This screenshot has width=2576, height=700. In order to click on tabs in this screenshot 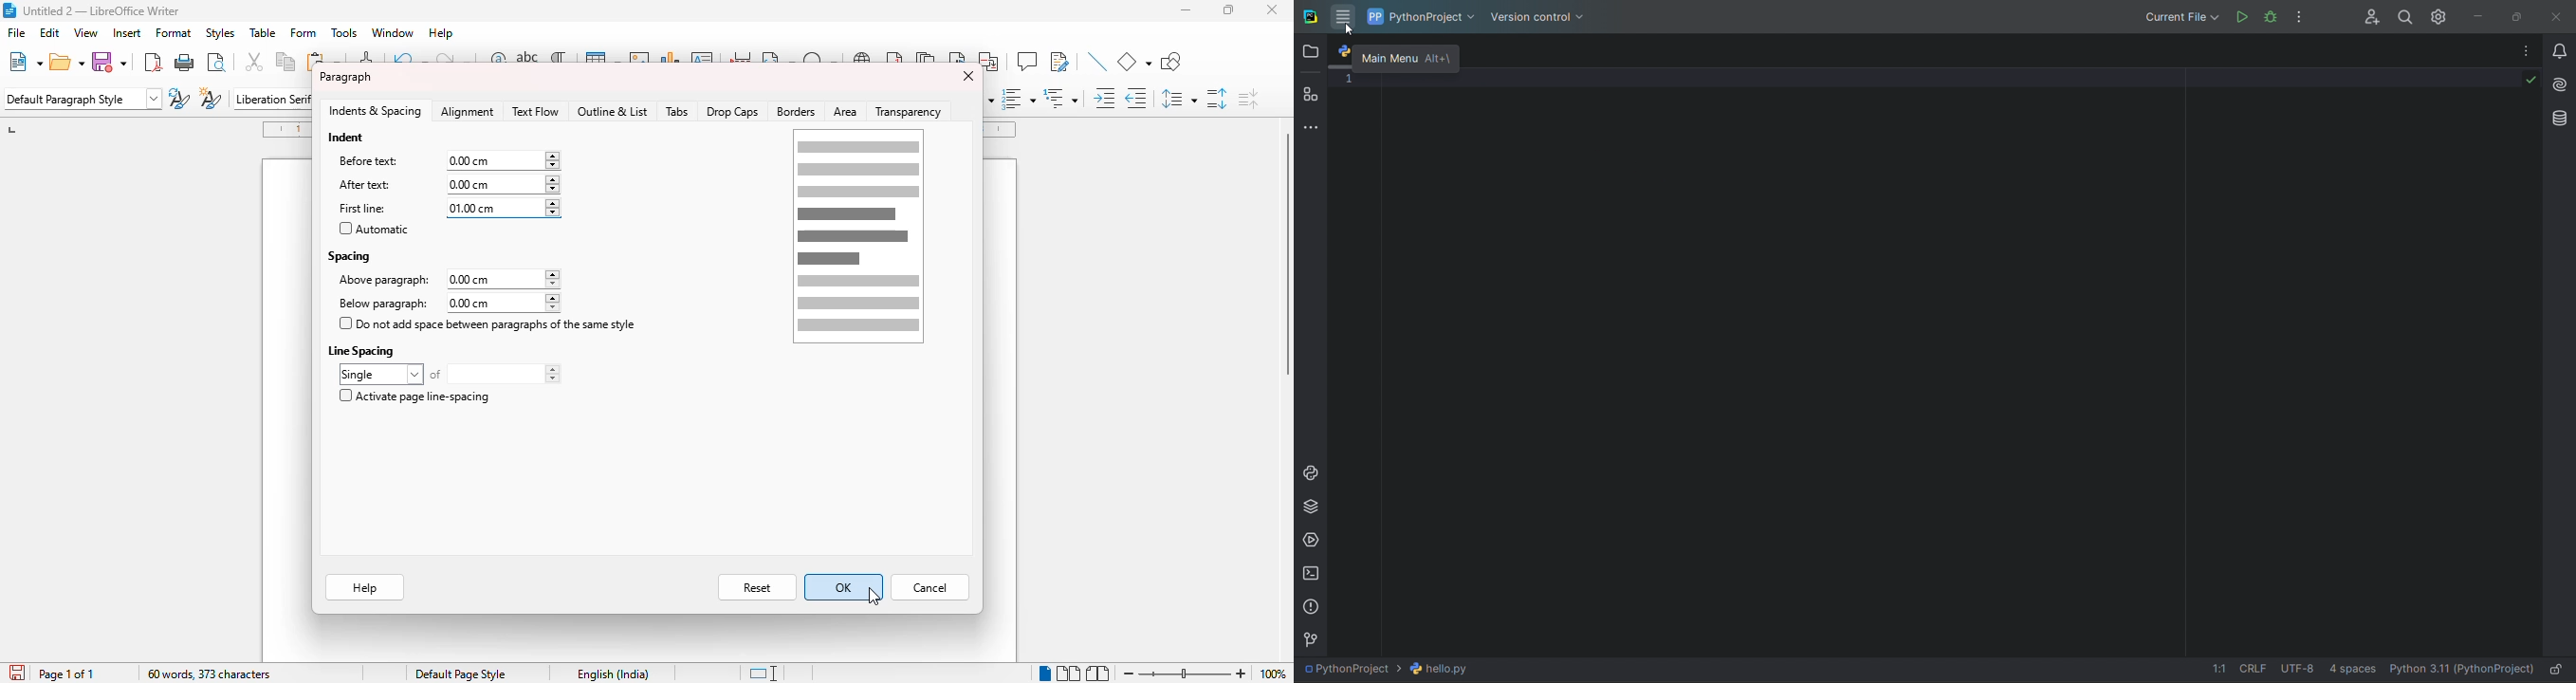, I will do `click(677, 112)`.